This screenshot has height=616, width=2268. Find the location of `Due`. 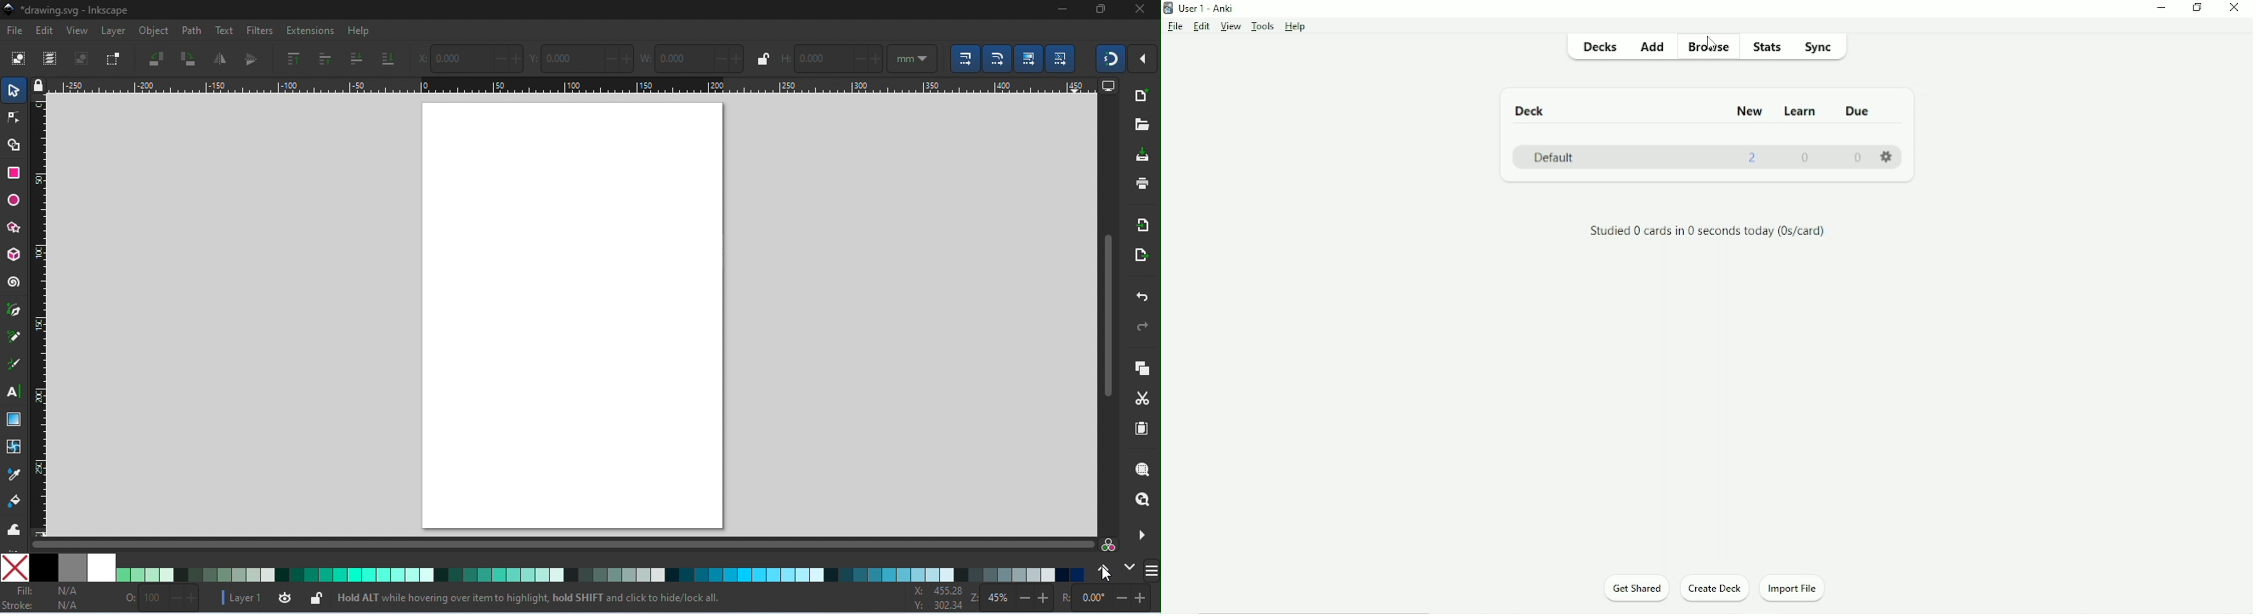

Due is located at coordinates (1862, 111).